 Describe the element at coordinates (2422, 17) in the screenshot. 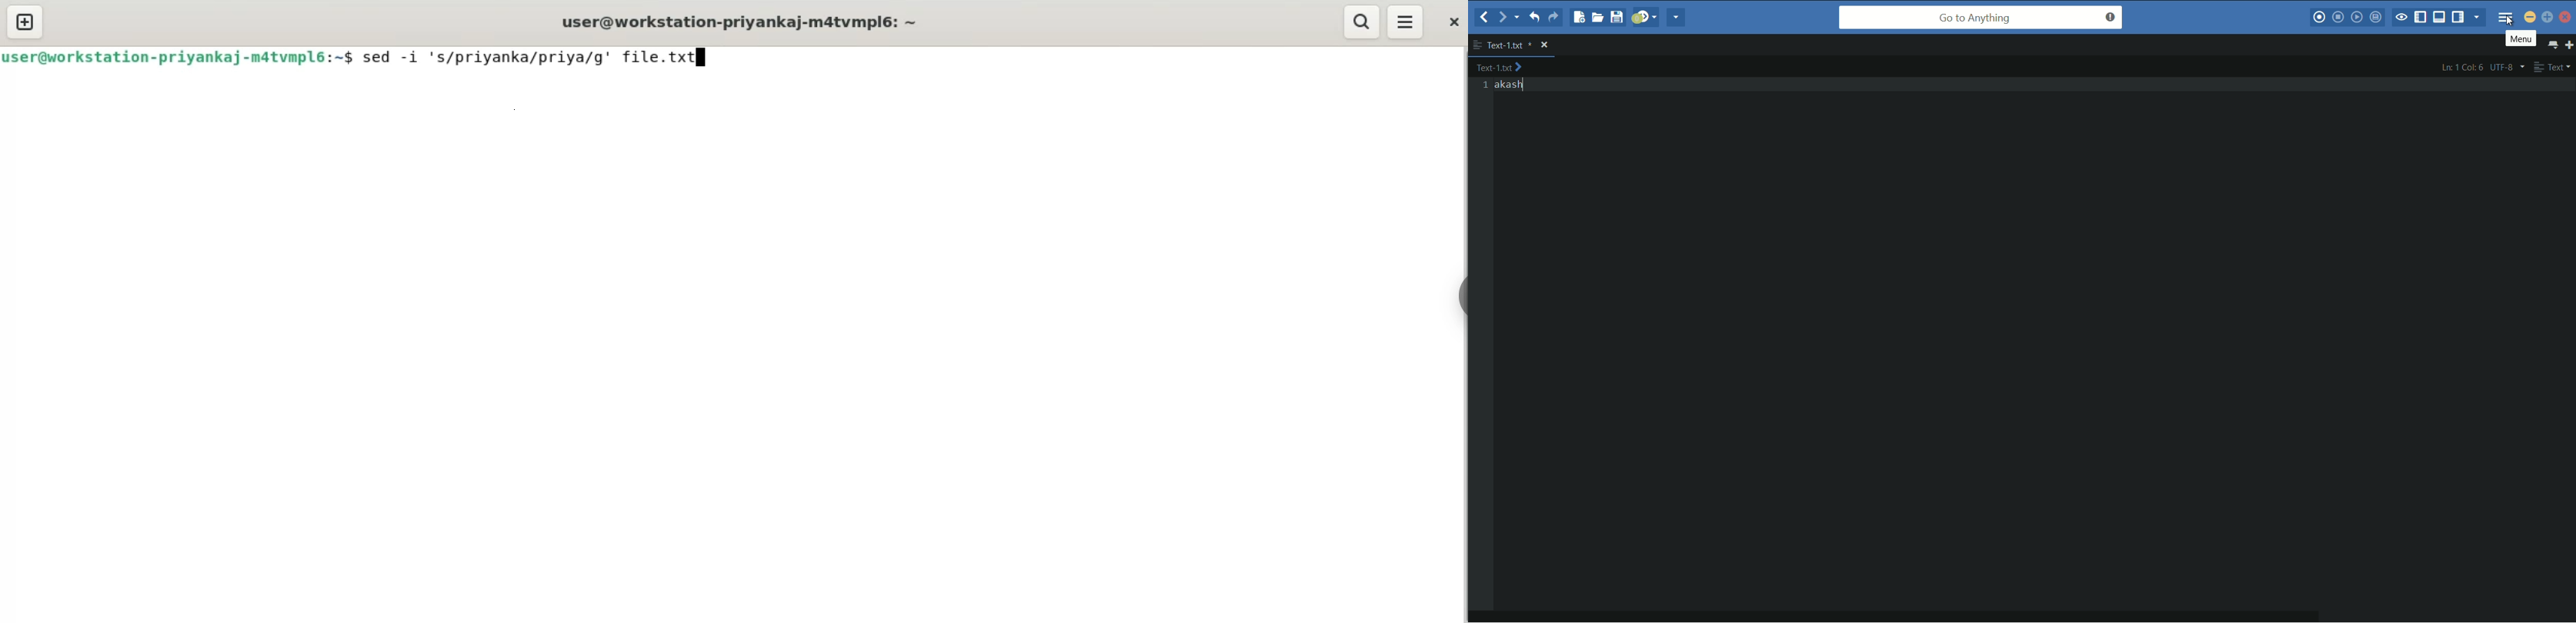

I see `show/hide left panel` at that location.